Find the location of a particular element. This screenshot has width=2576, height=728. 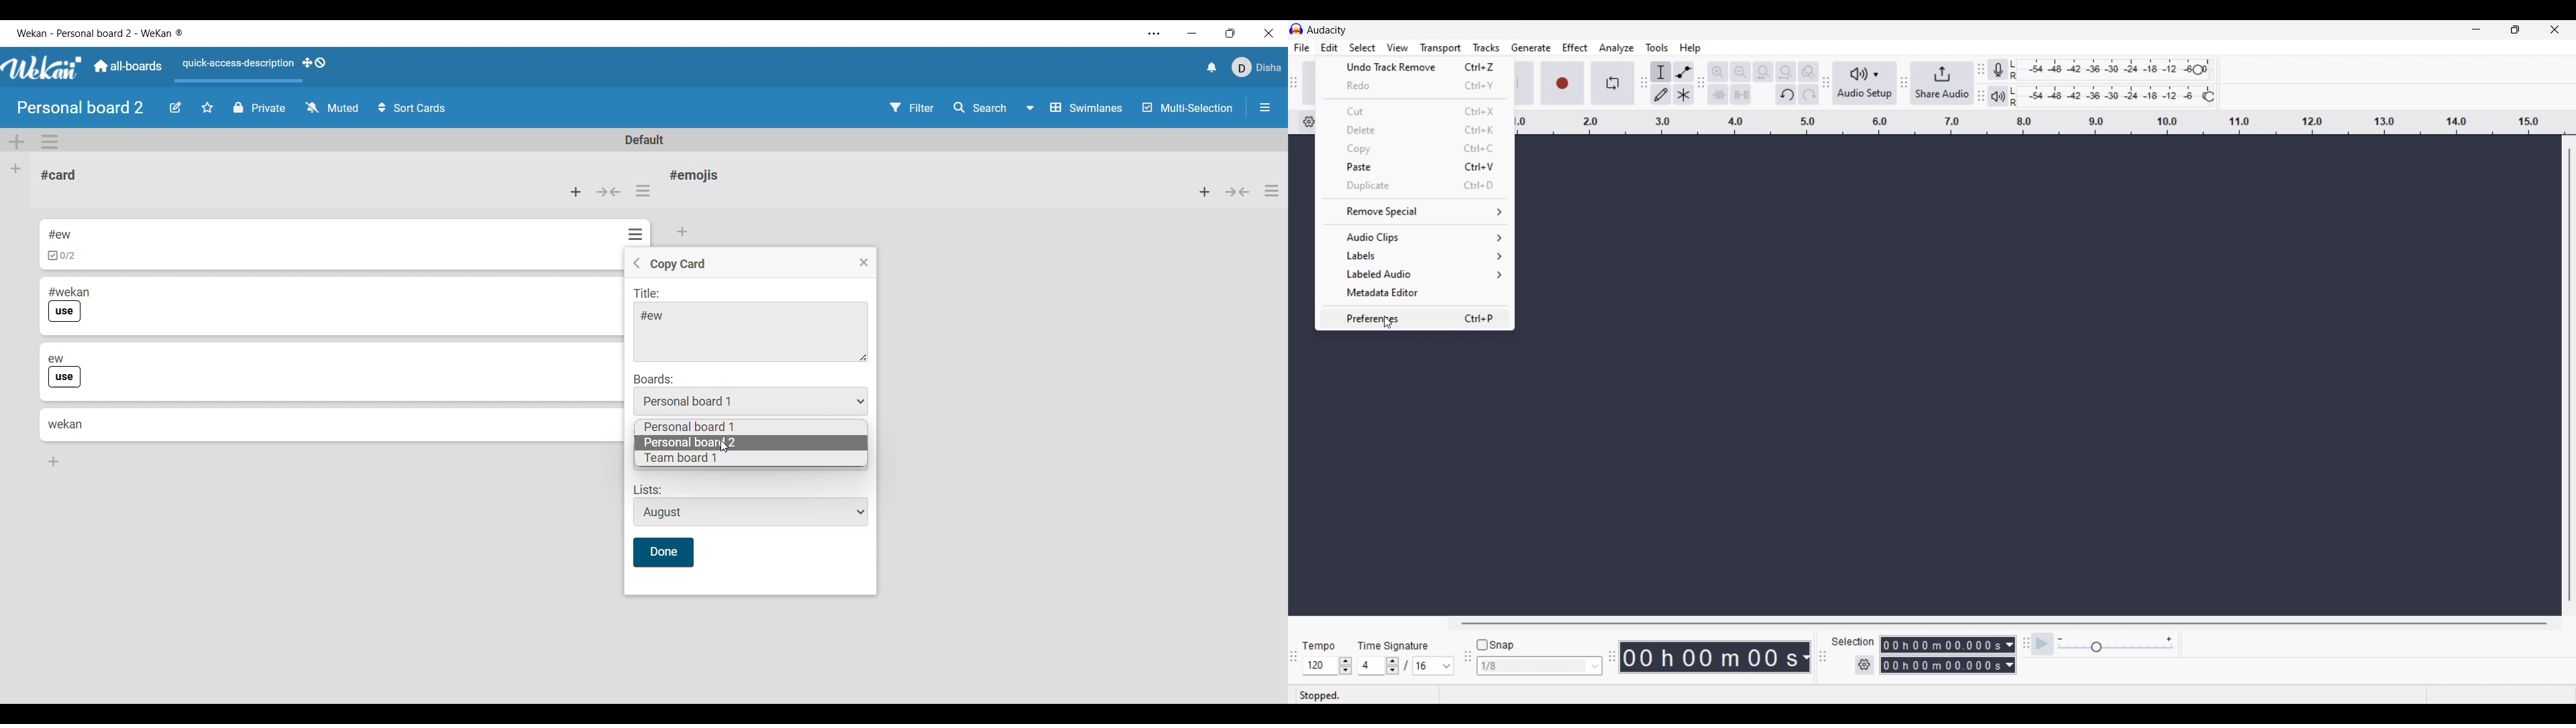

Horizontal slide bar is located at coordinates (2004, 623).